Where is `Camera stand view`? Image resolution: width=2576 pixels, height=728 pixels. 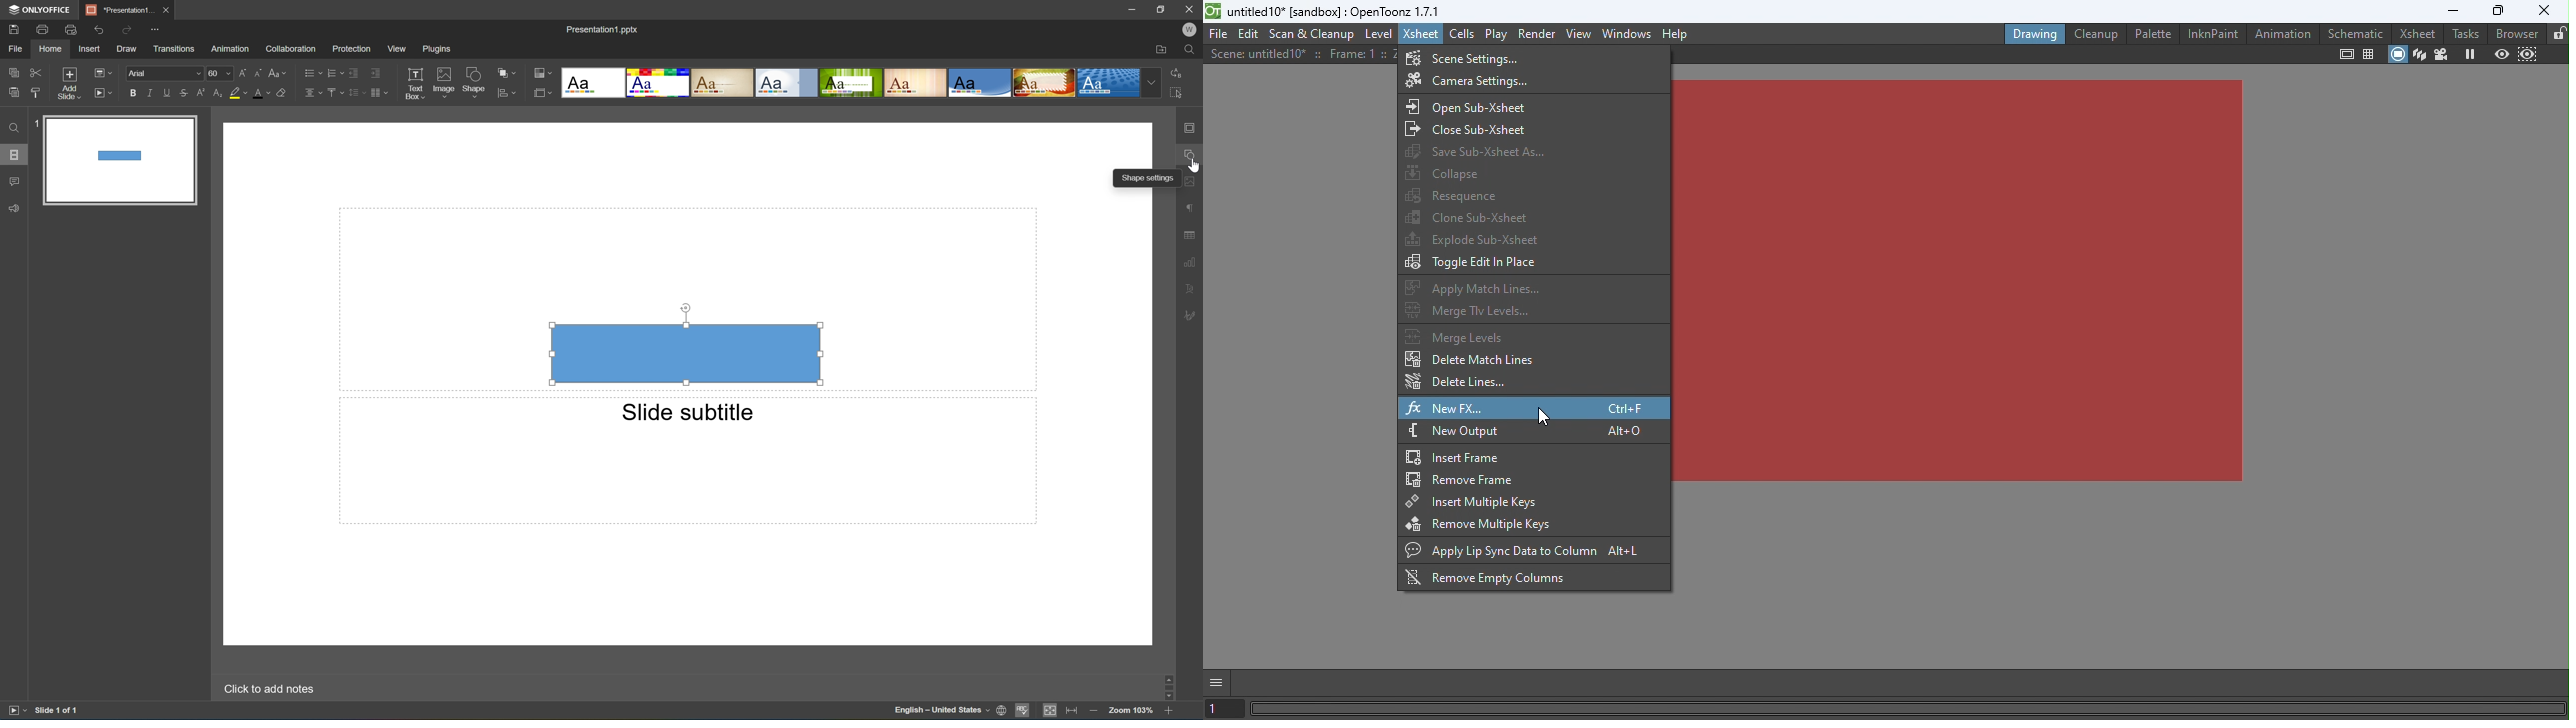
Camera stand view is located at coordinates (2396, 56).